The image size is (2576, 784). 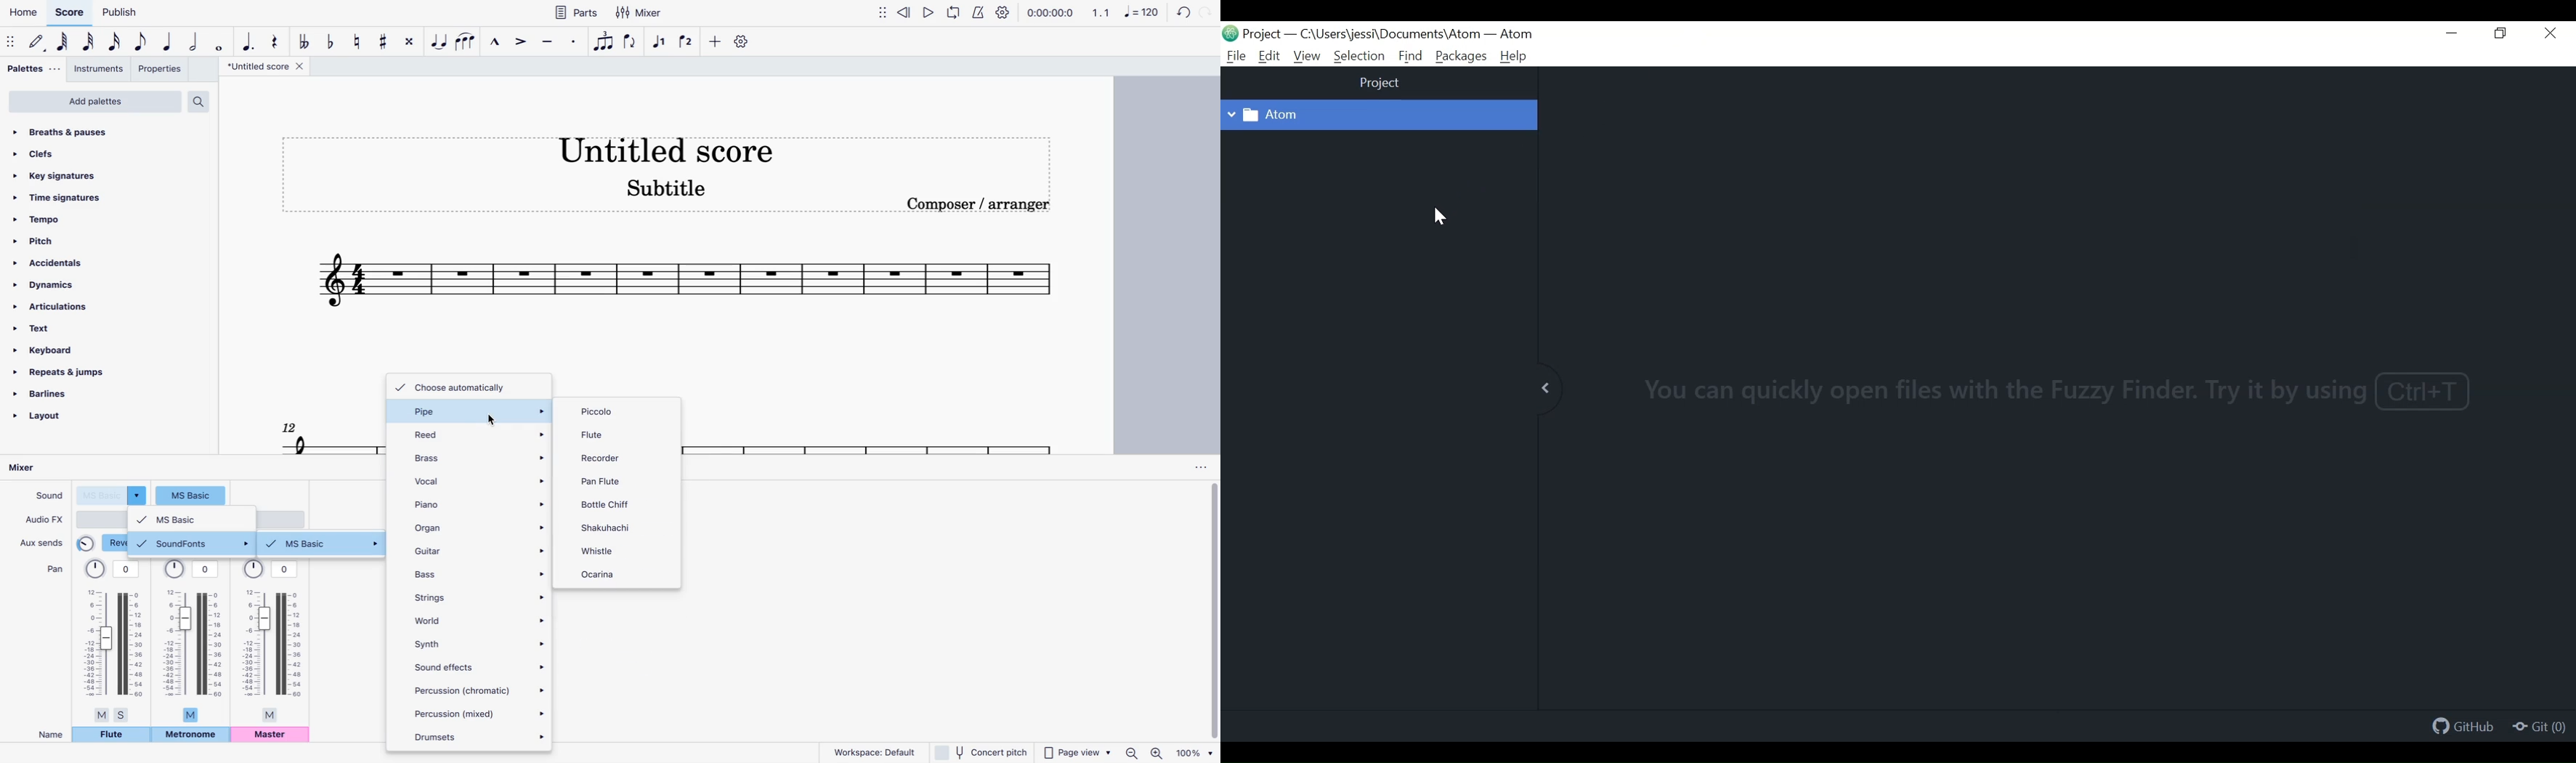 What do you see at coordinates (90, 42) in the screenshot?
I see `32nd note` at bounding box center [90, 42].